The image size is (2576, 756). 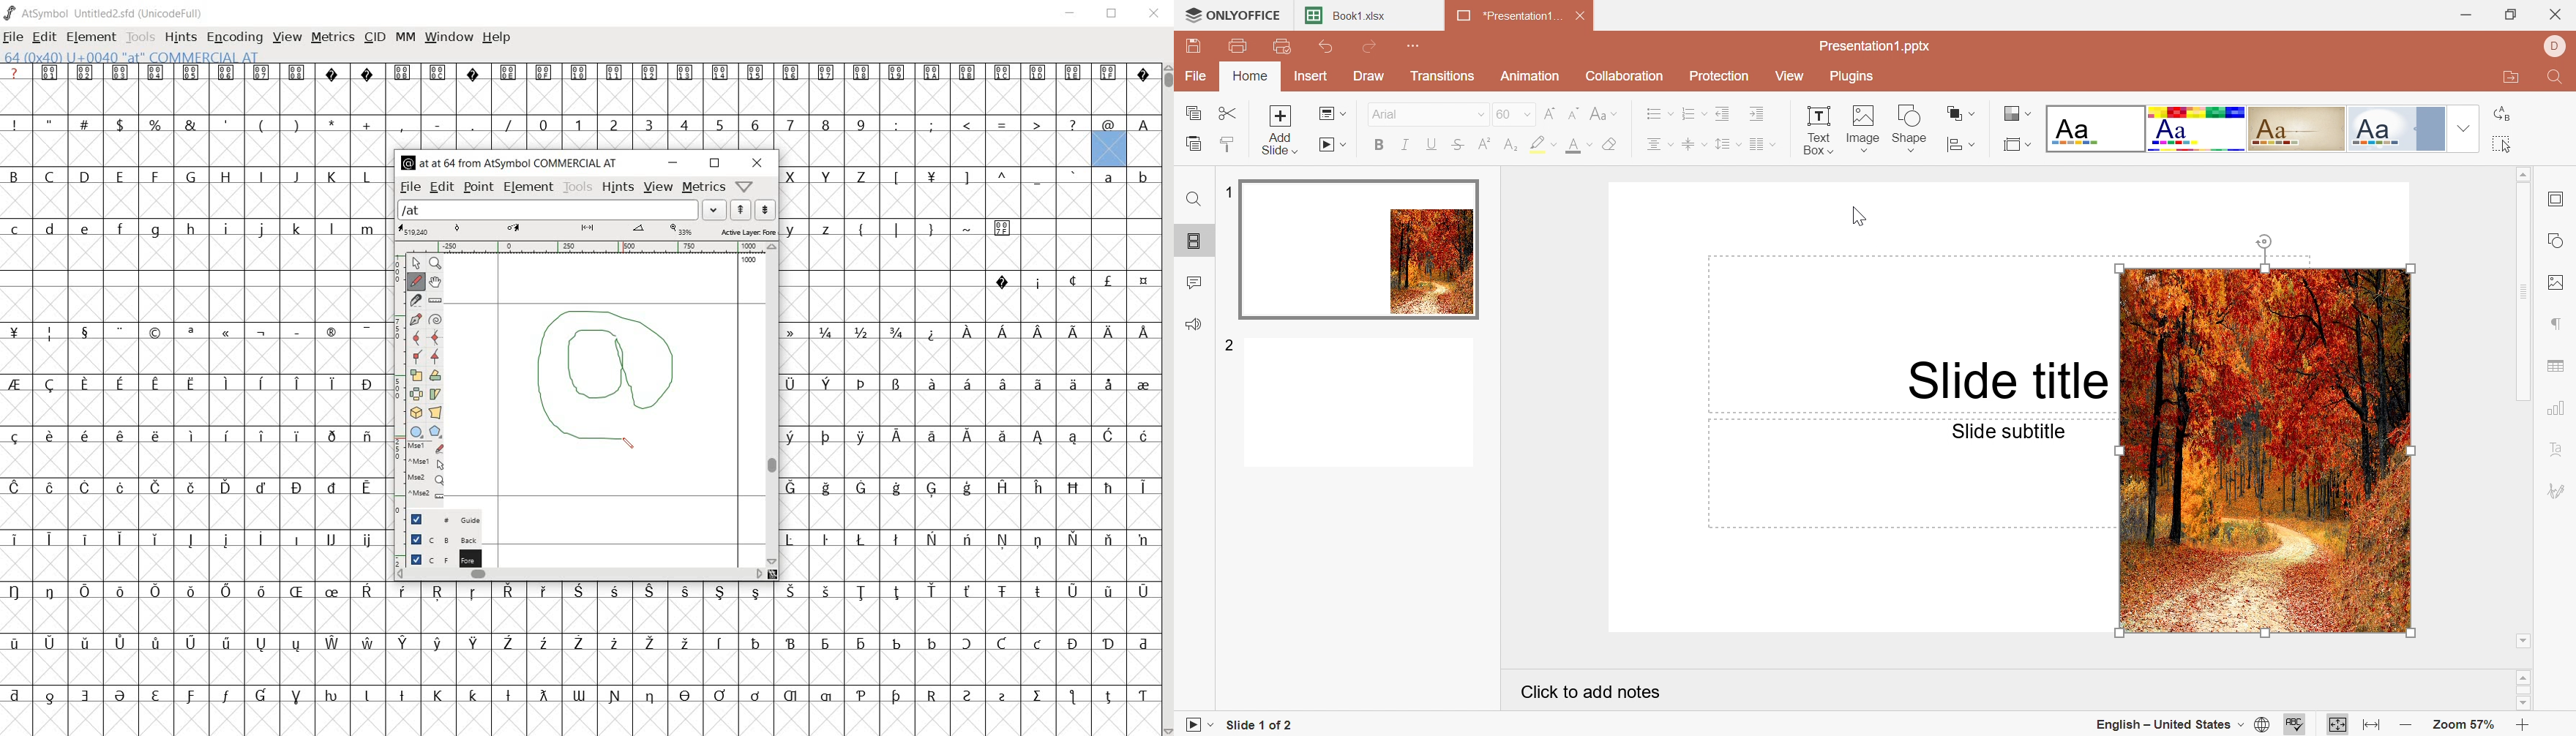 I want to click on TOOLS, so click(x=140, y=38).